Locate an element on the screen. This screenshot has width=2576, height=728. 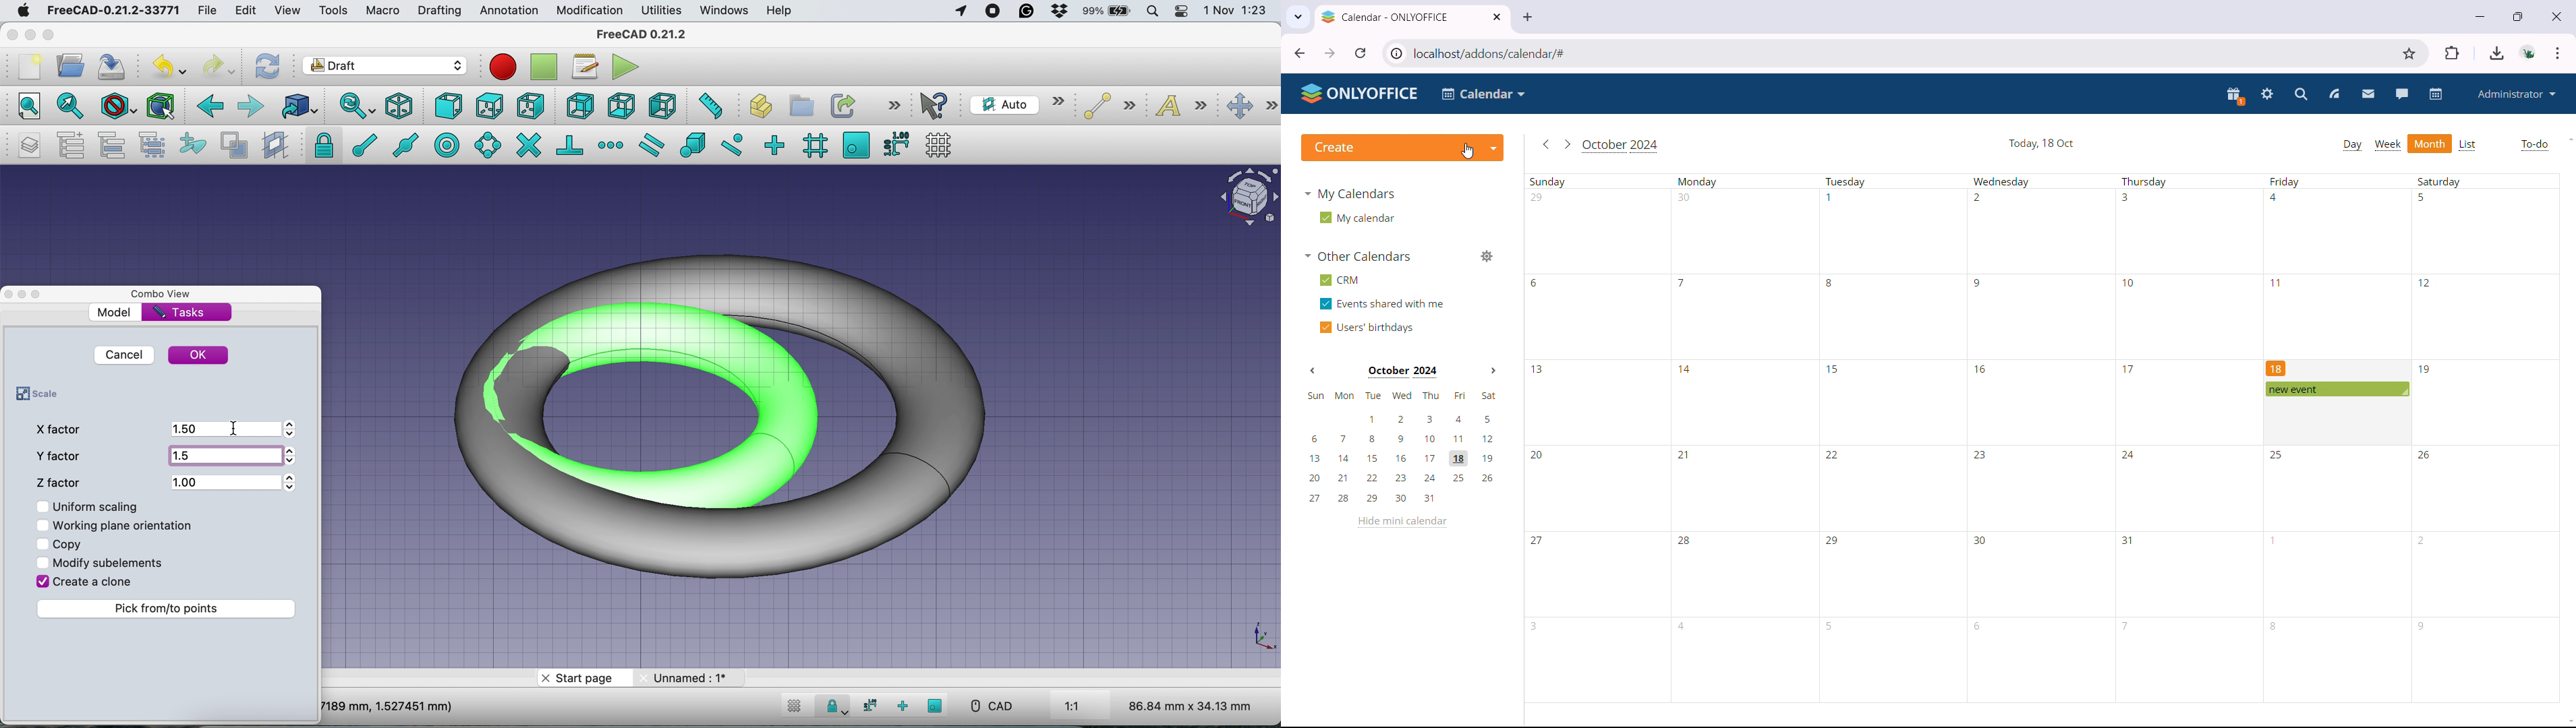
uniform scaling is located at coordinates (100, 506).